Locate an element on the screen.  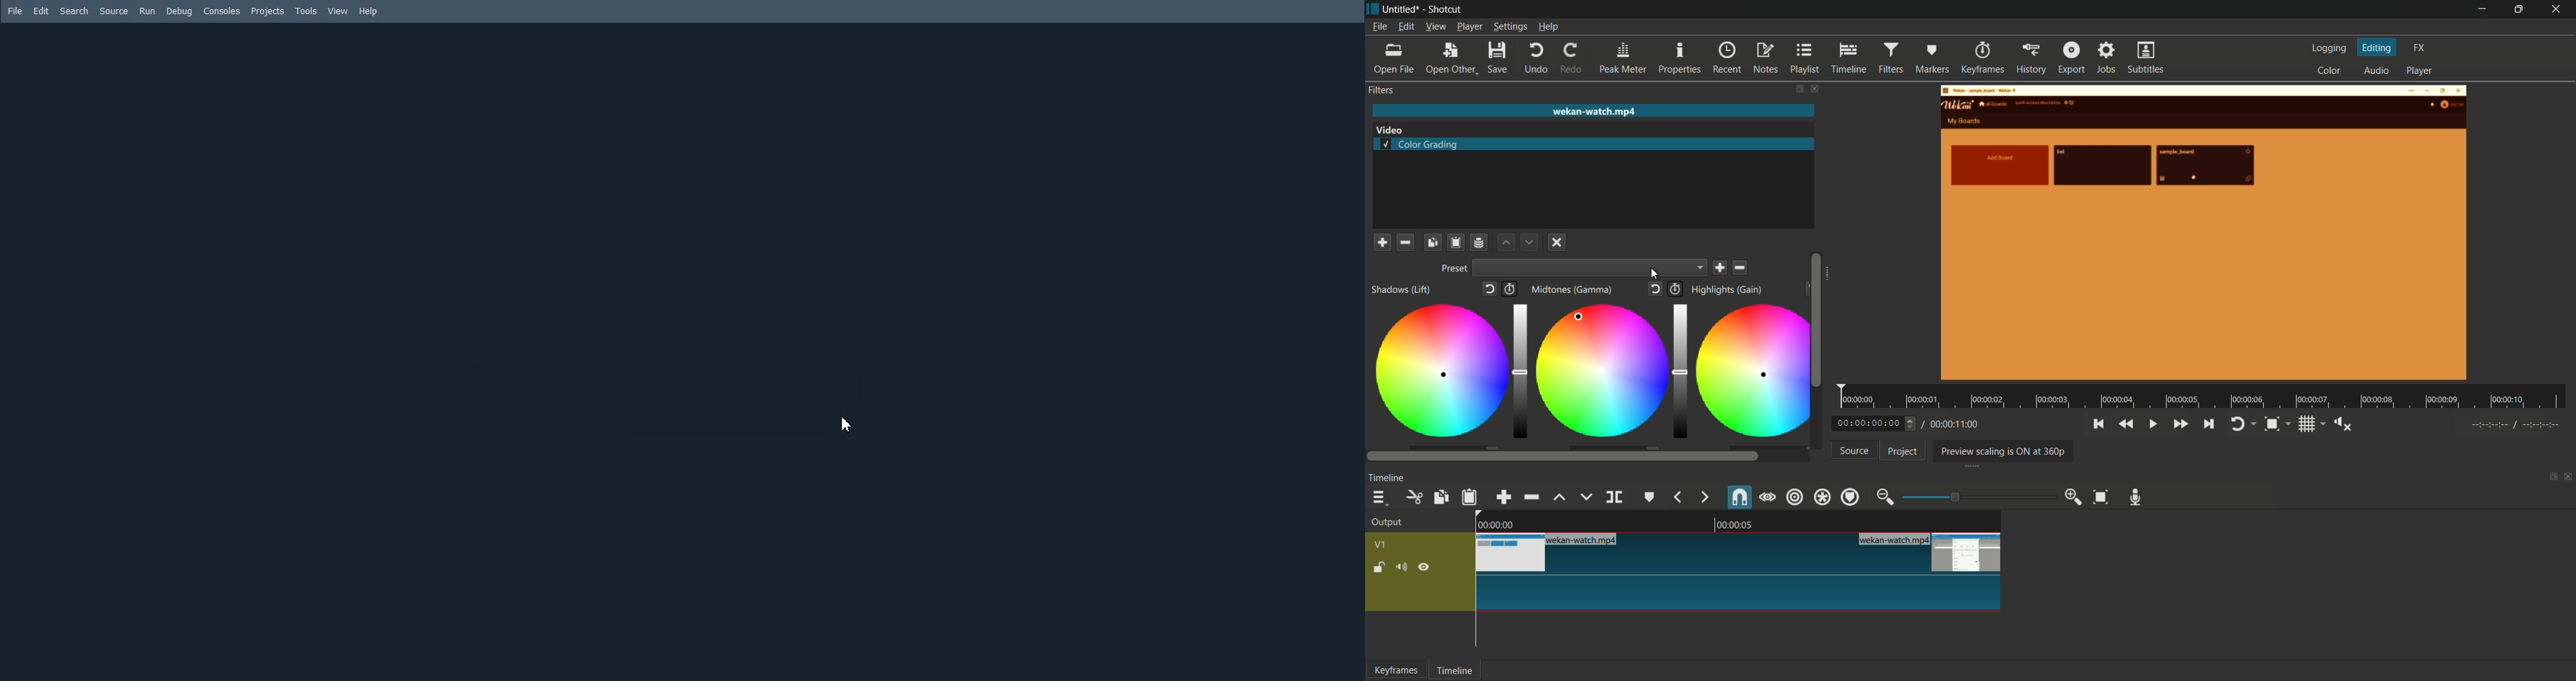
editing is located at coordinates (2377, 47).